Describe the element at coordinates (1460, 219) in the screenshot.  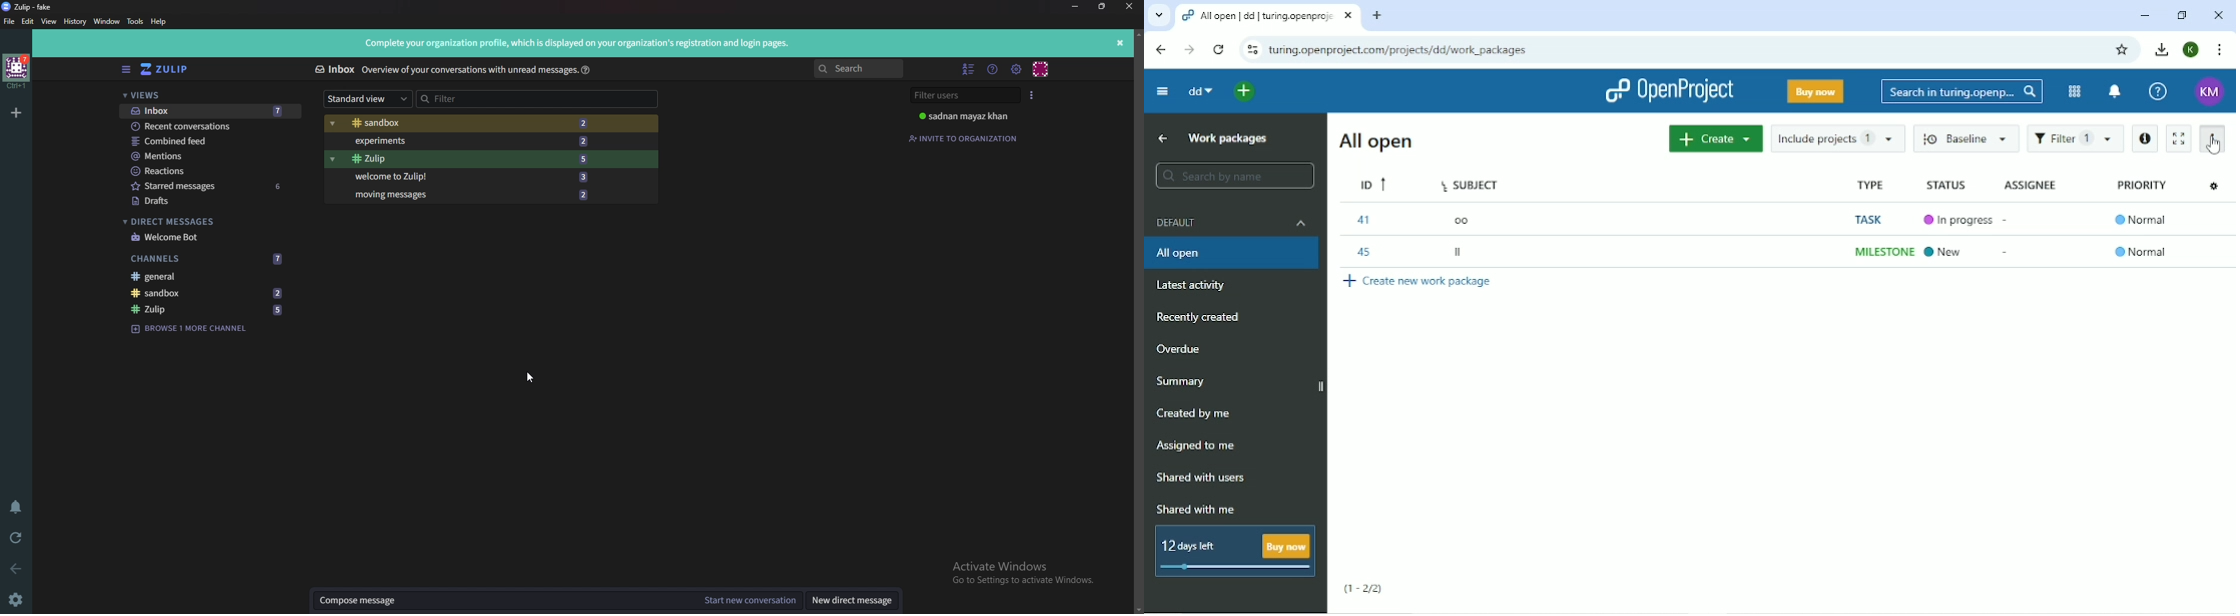
I see `oo` at that location.